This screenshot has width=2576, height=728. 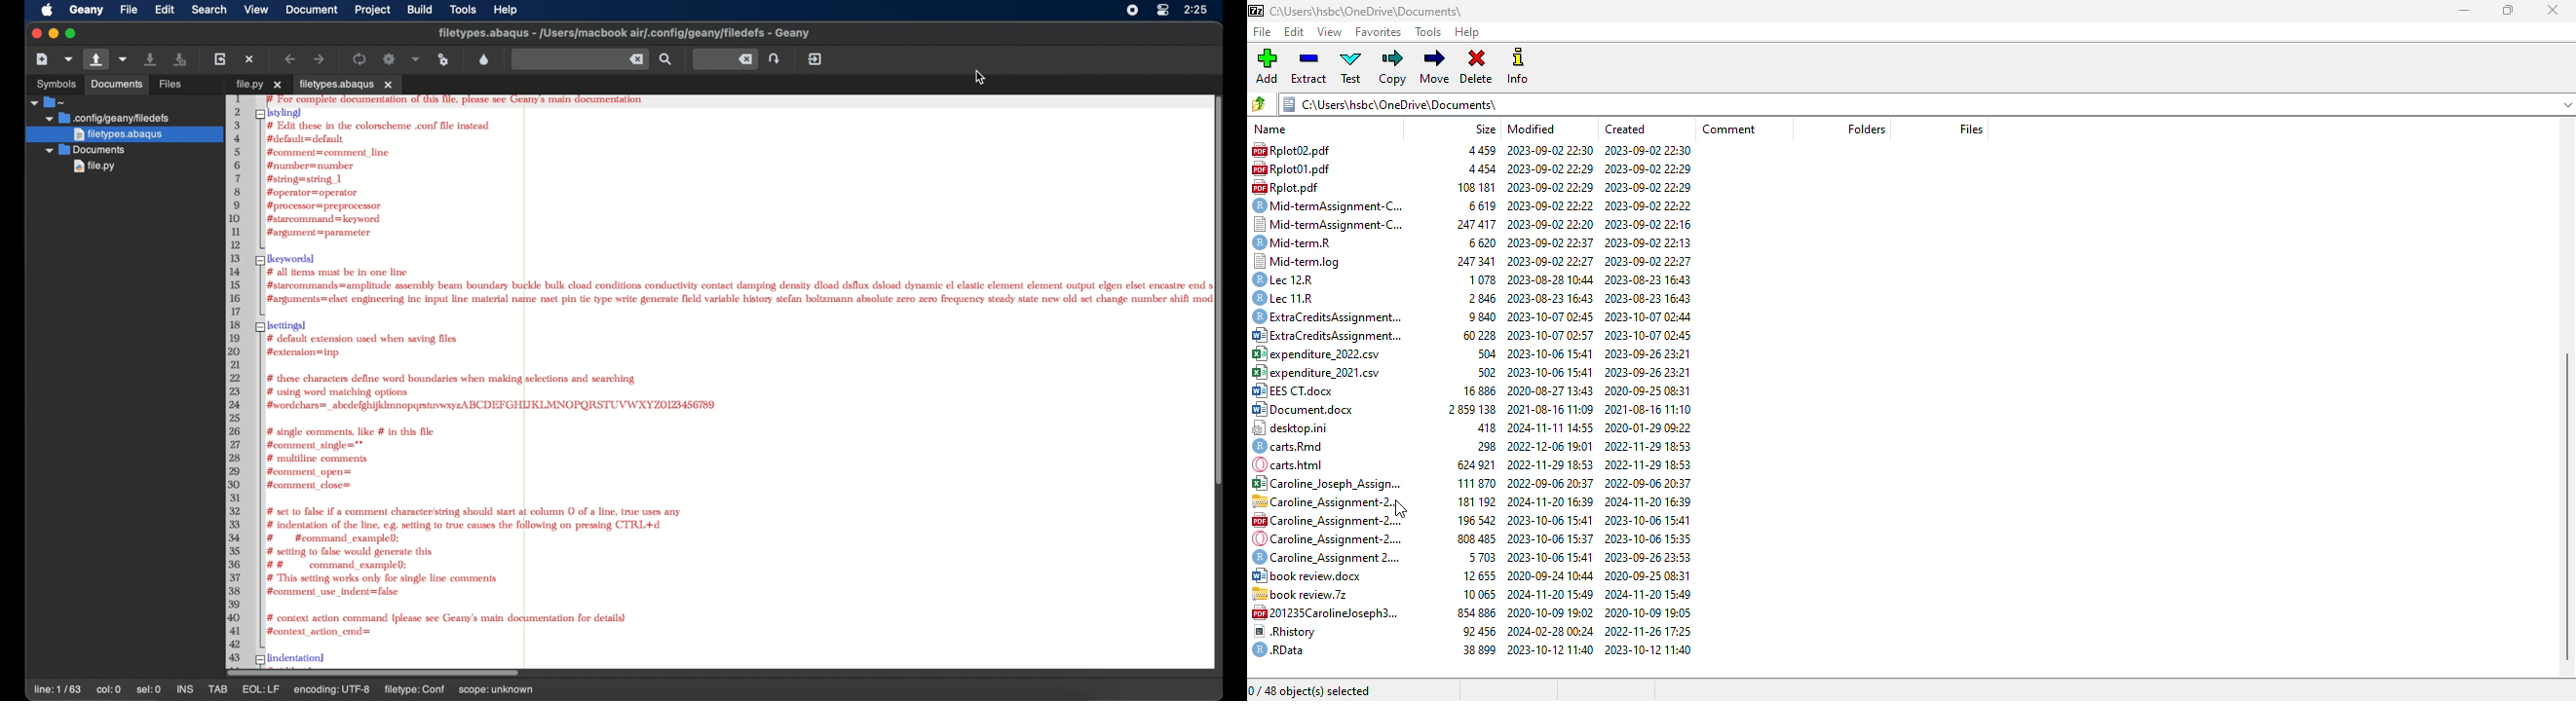 What do you see at coordinates (1268, 129) in the screenshot?
I see `name` at bounding box center [1268, 129].